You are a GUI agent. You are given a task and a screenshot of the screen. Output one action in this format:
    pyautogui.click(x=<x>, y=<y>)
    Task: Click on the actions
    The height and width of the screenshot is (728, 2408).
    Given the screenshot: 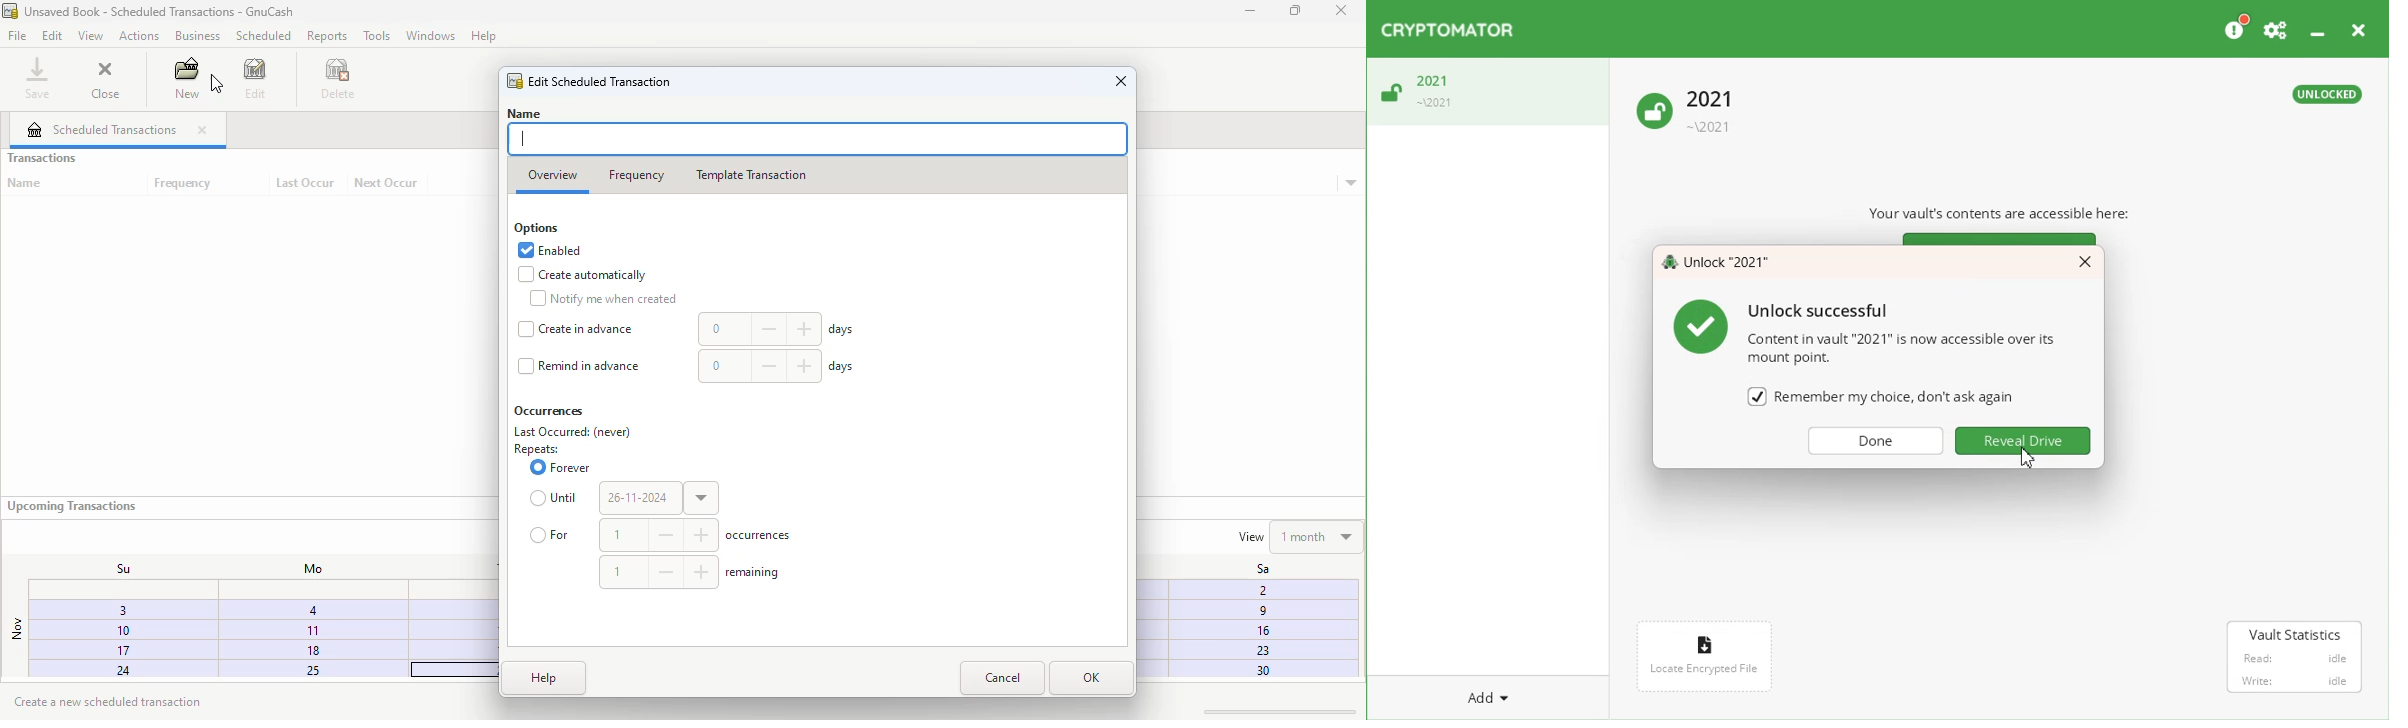 What is the action you would take?
    pyautogui.click(x=138, y=36)
    